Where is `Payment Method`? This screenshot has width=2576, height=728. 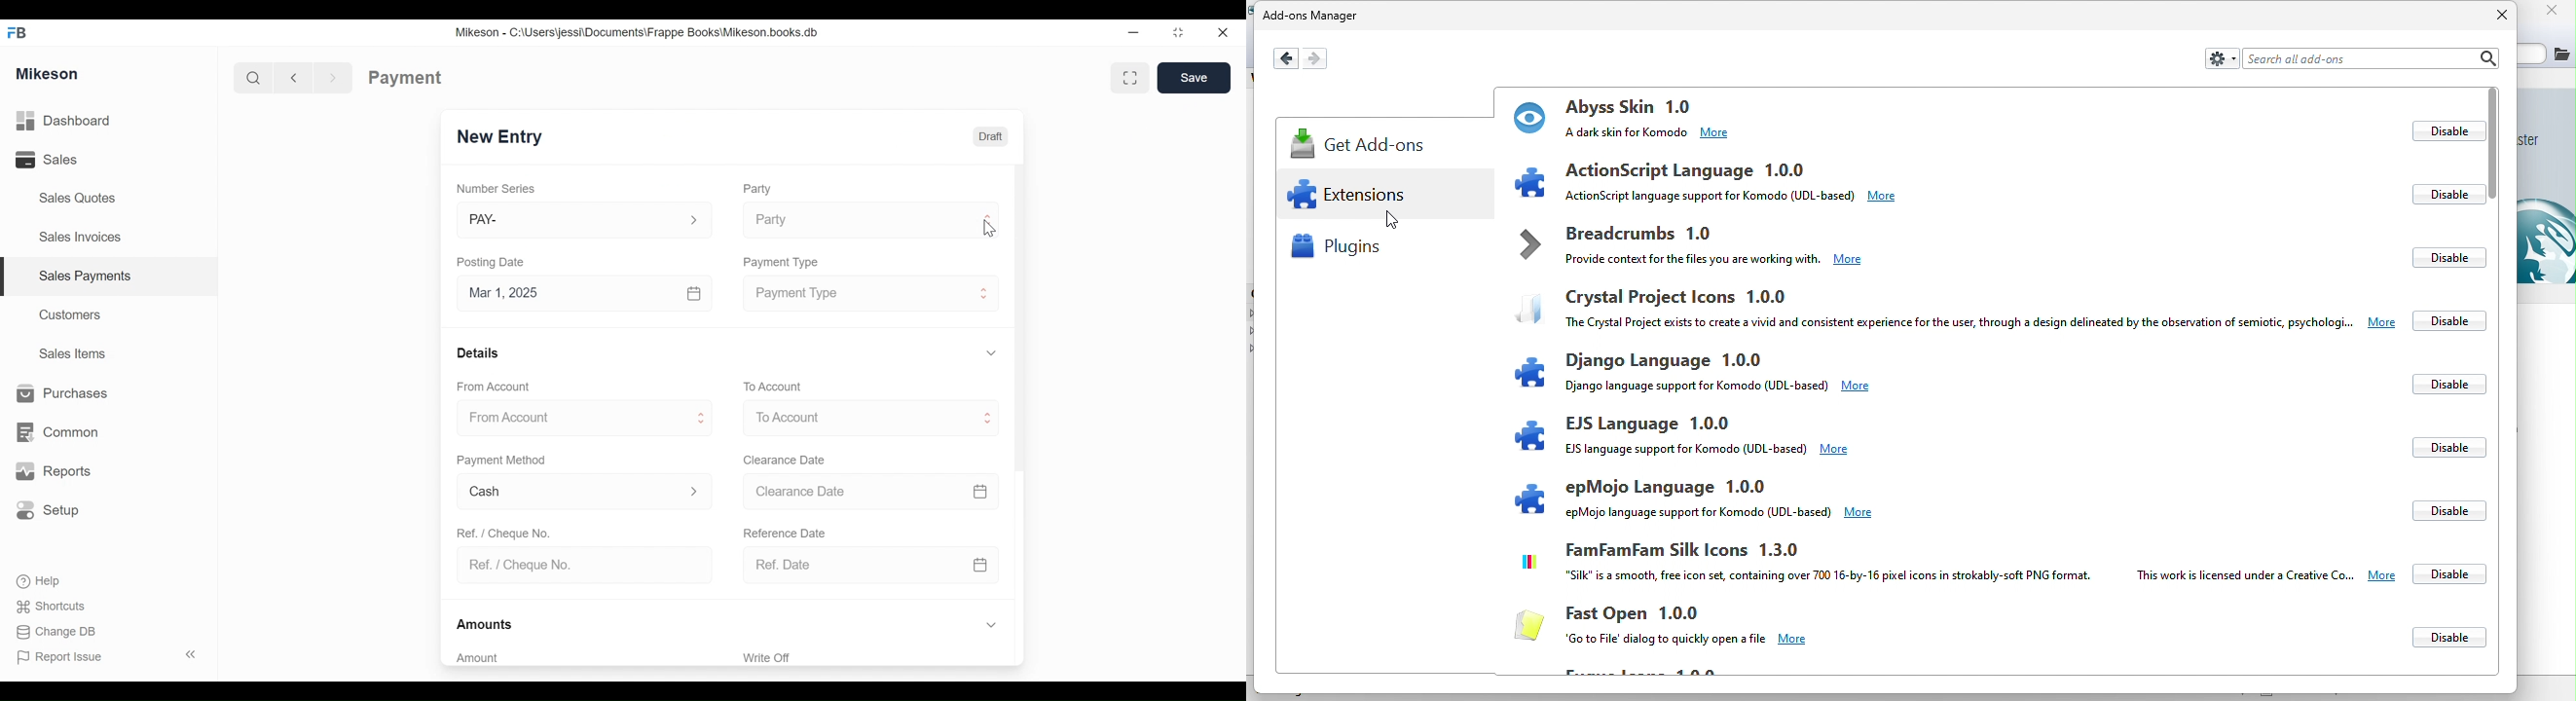
Payment Method is located at coordinates (502, 462).